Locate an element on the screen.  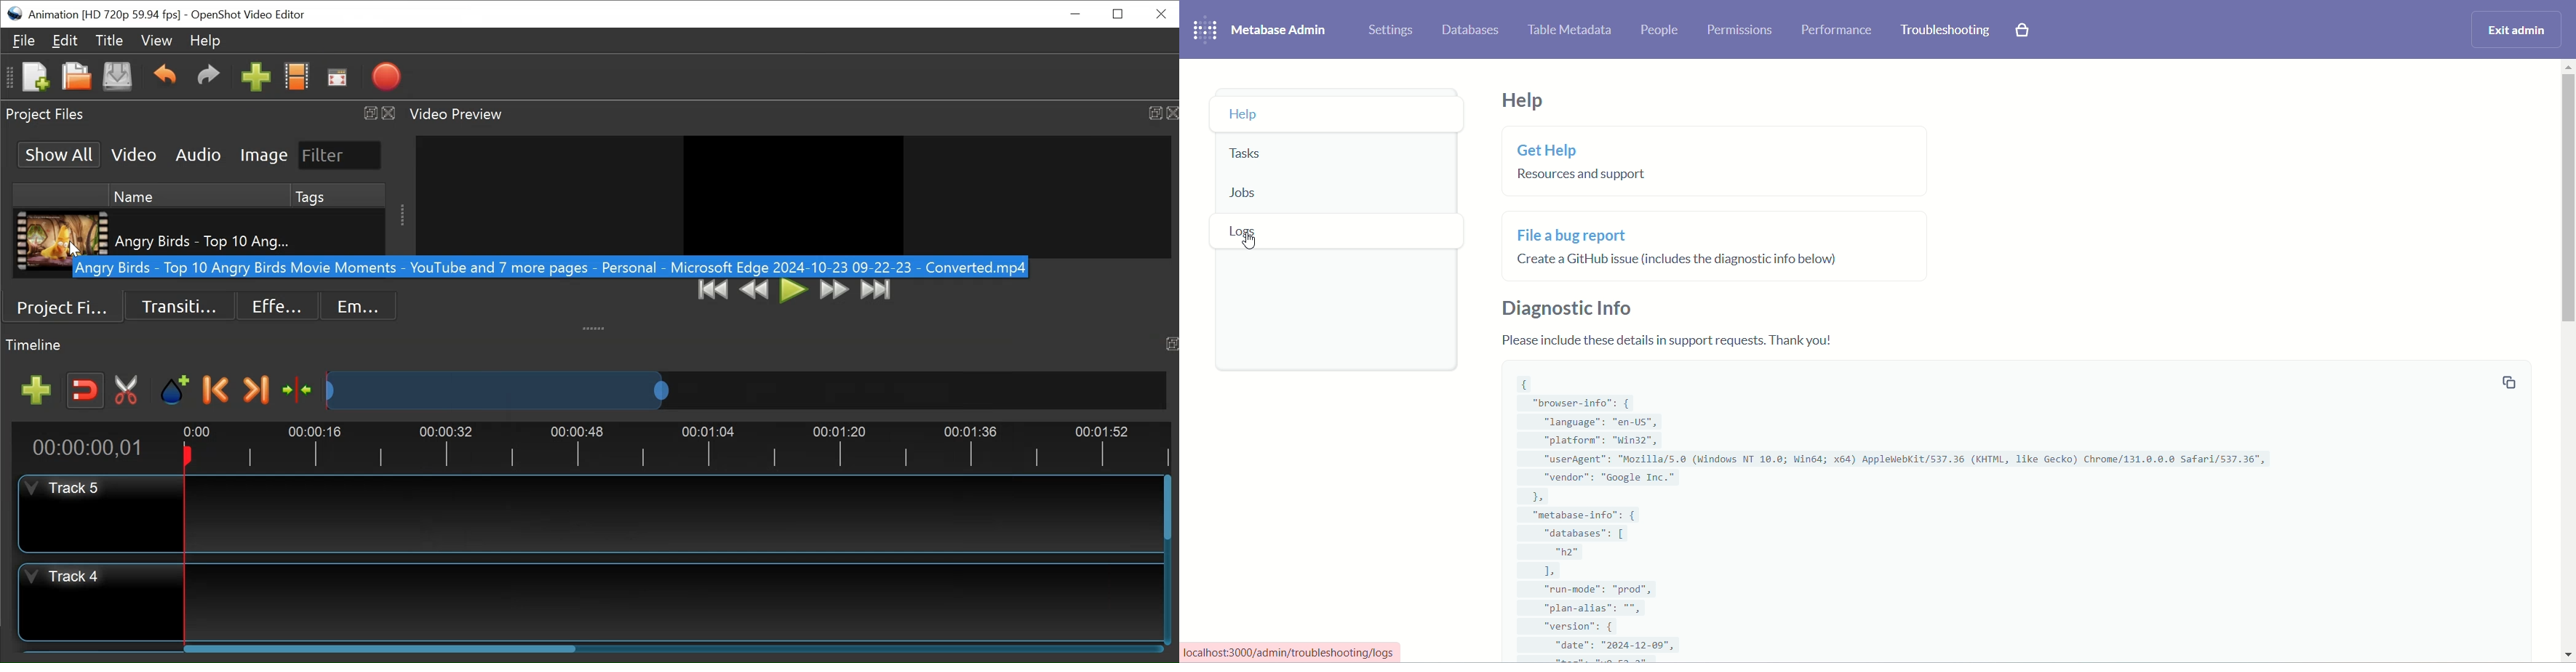
table metadata is located at coordinates (1569, 32).